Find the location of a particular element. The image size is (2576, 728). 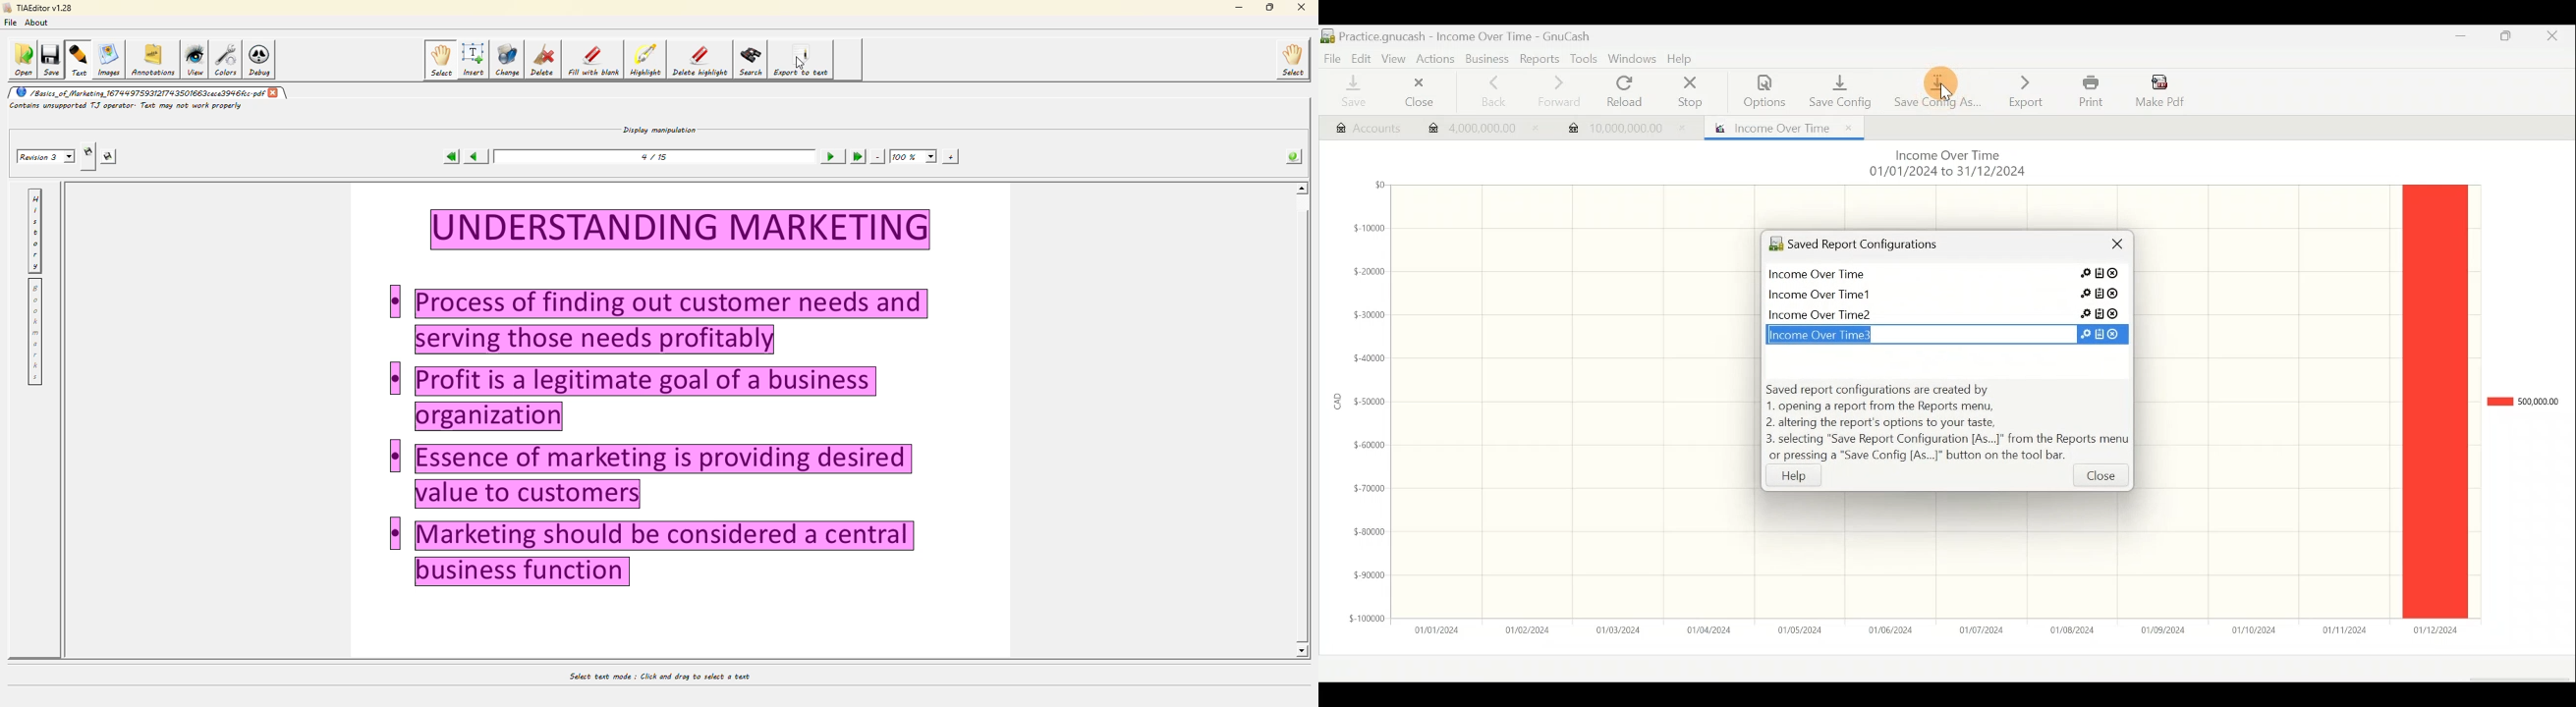

Saved report 2 is located at coordinates (1947, 292).